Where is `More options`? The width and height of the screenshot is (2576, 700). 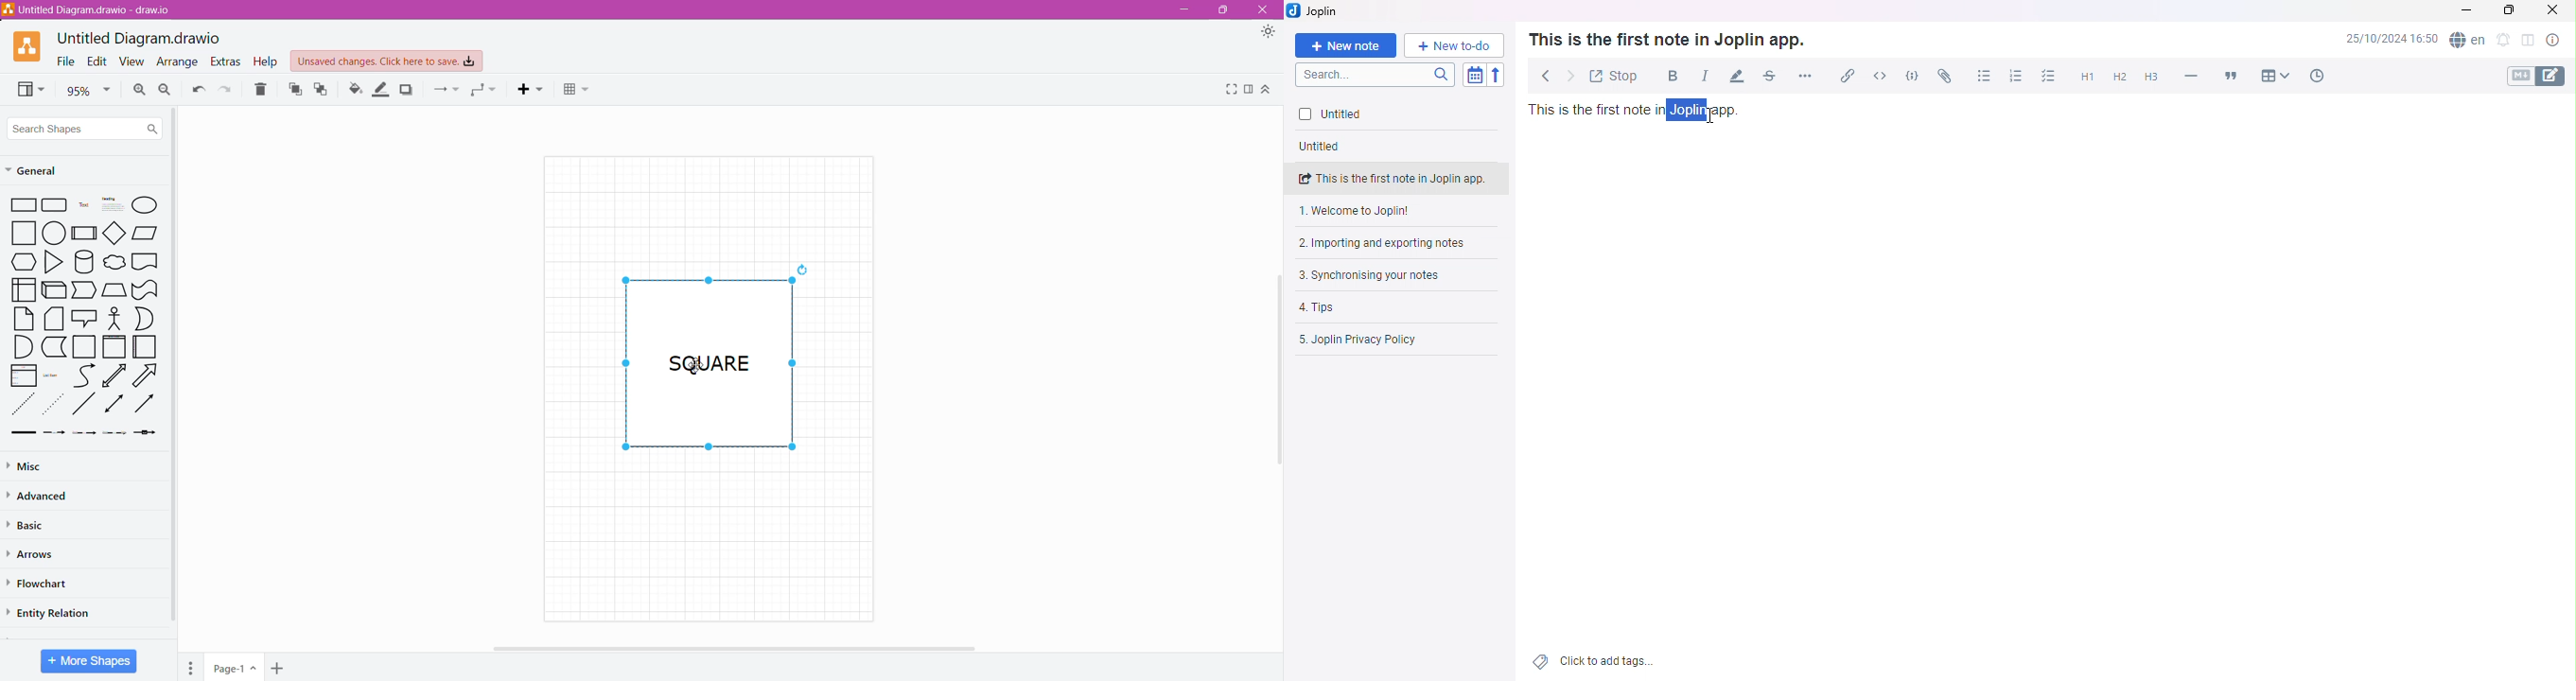
More options is located at coordinates (1808, 75).